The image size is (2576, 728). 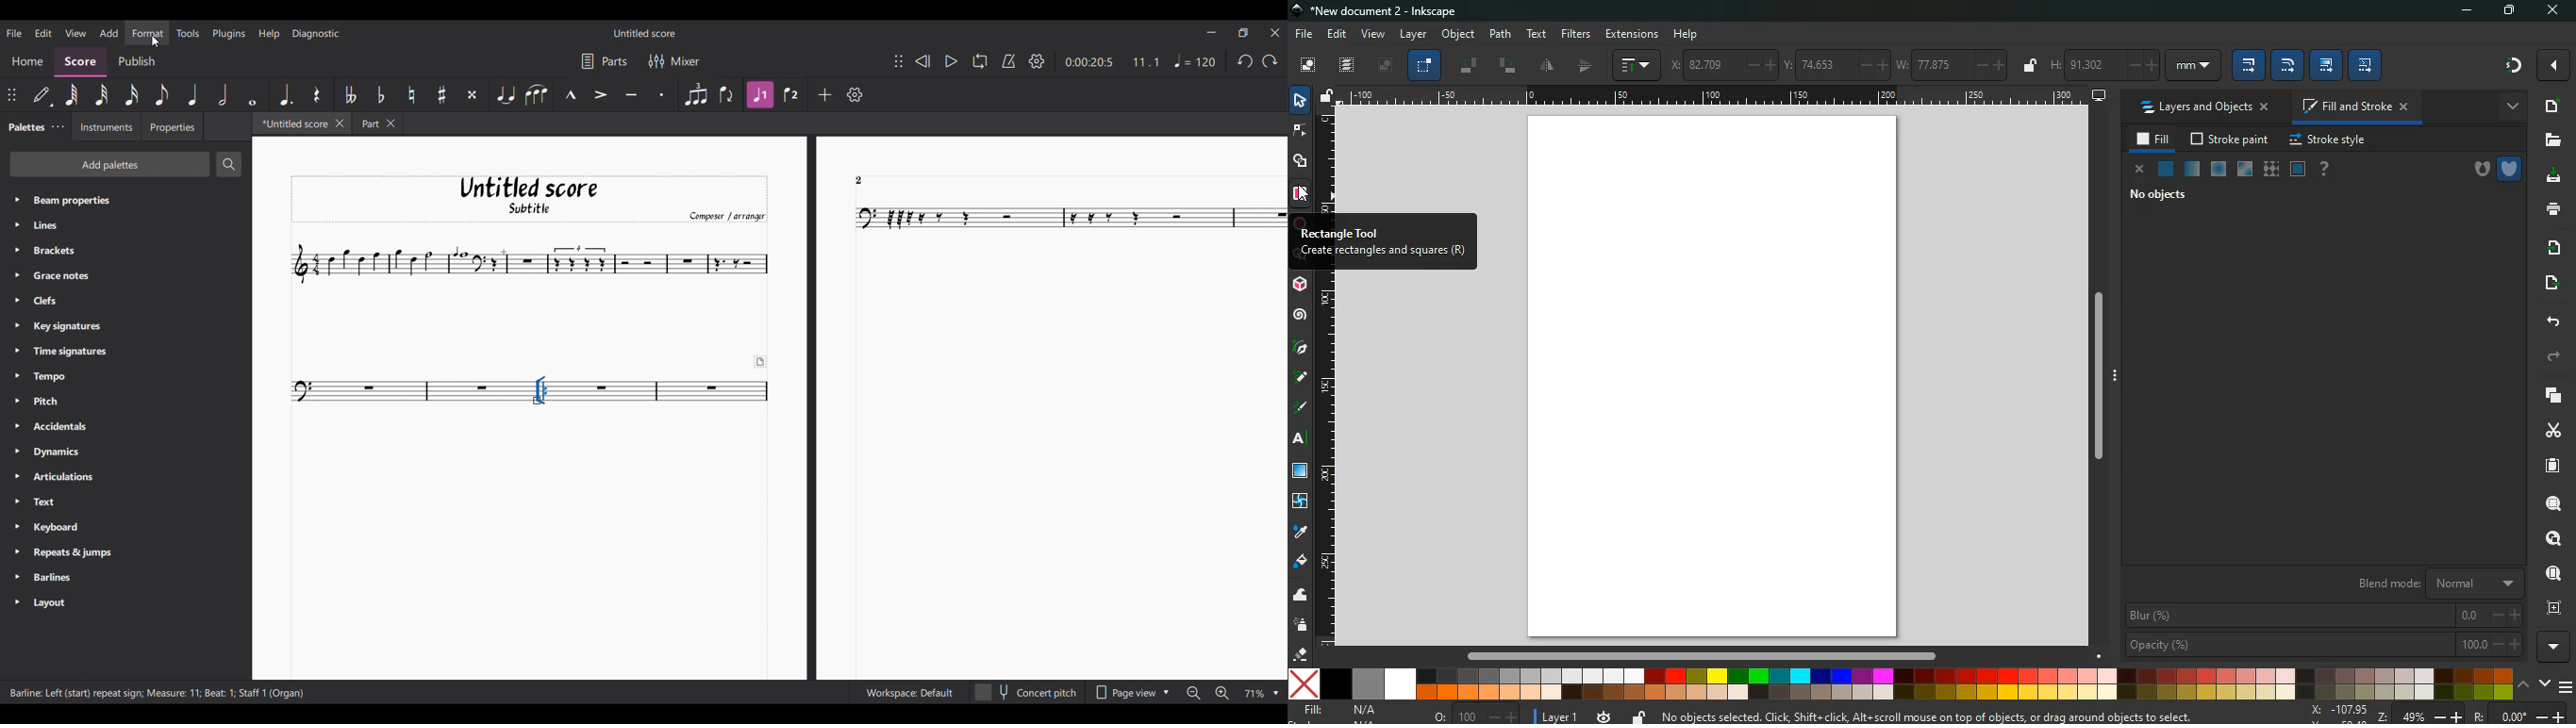 I want to click on text, so click(x=1302, y=440).